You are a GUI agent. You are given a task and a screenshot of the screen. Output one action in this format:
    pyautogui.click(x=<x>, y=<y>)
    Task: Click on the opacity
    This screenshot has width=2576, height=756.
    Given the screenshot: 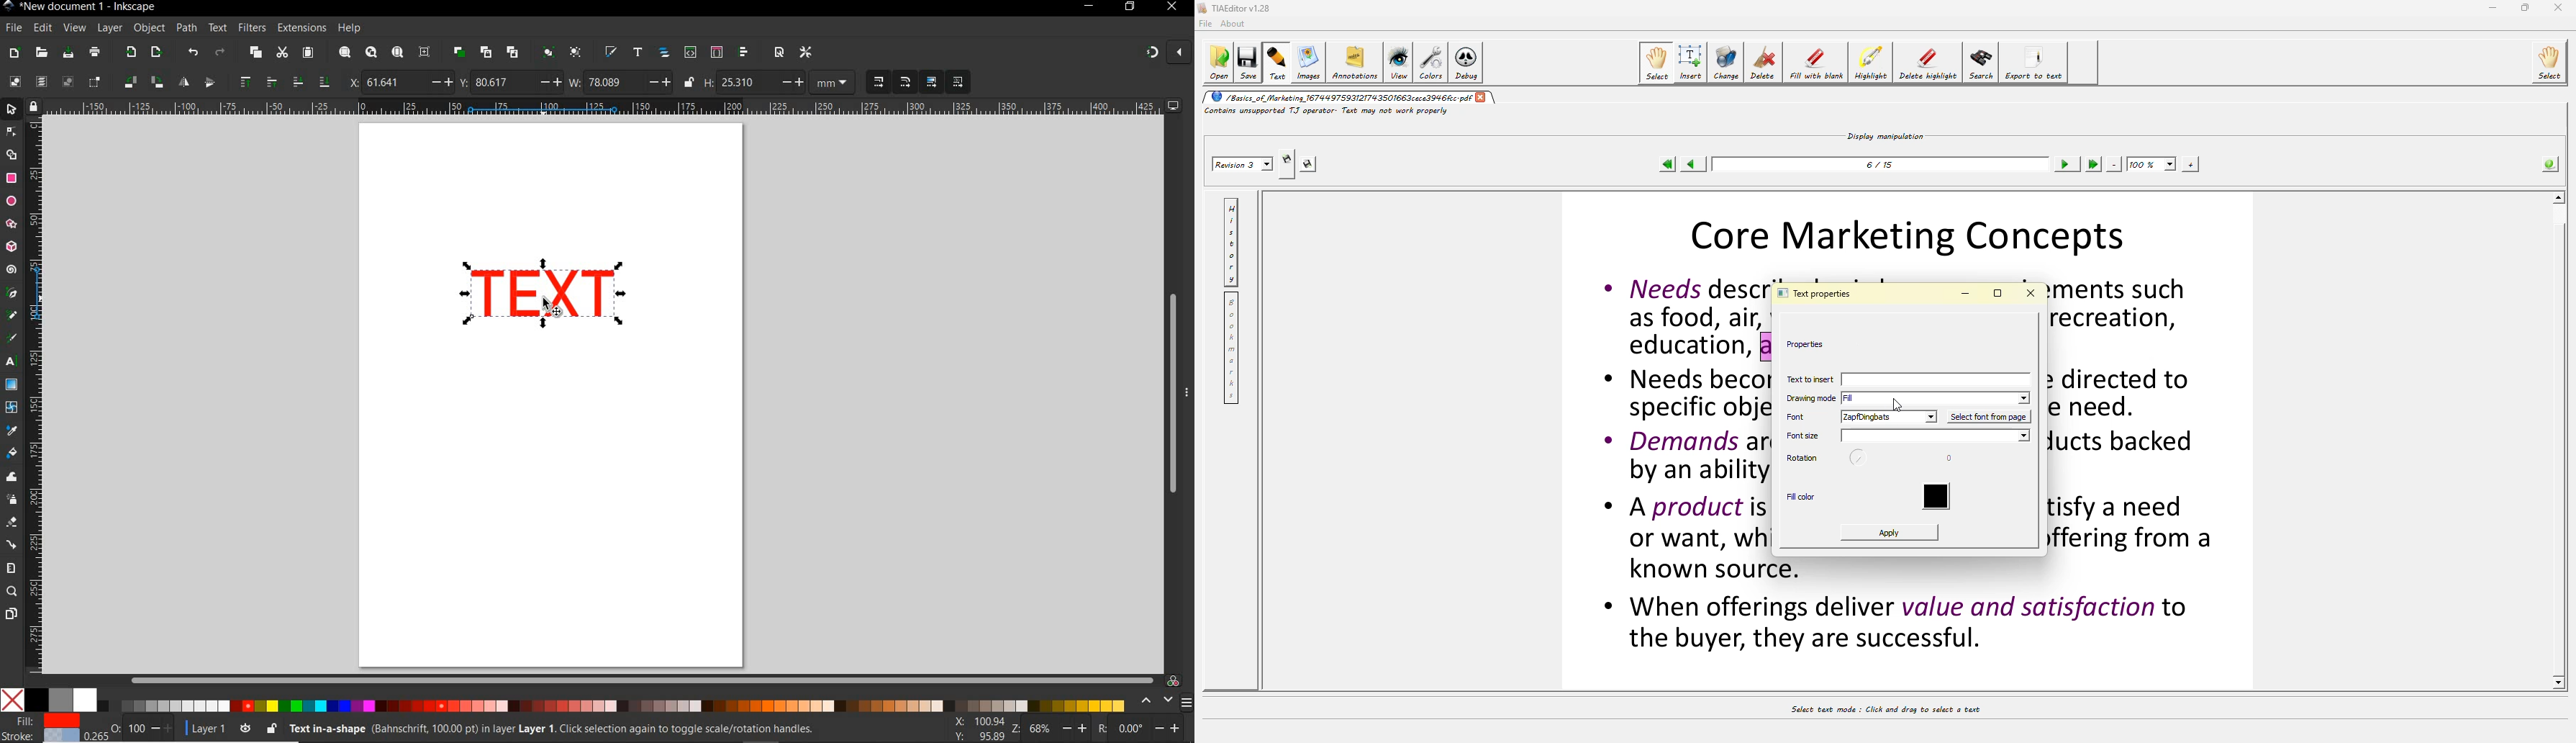 What is the action you would take?
    pyautogui.click(x=131, y=727)
    